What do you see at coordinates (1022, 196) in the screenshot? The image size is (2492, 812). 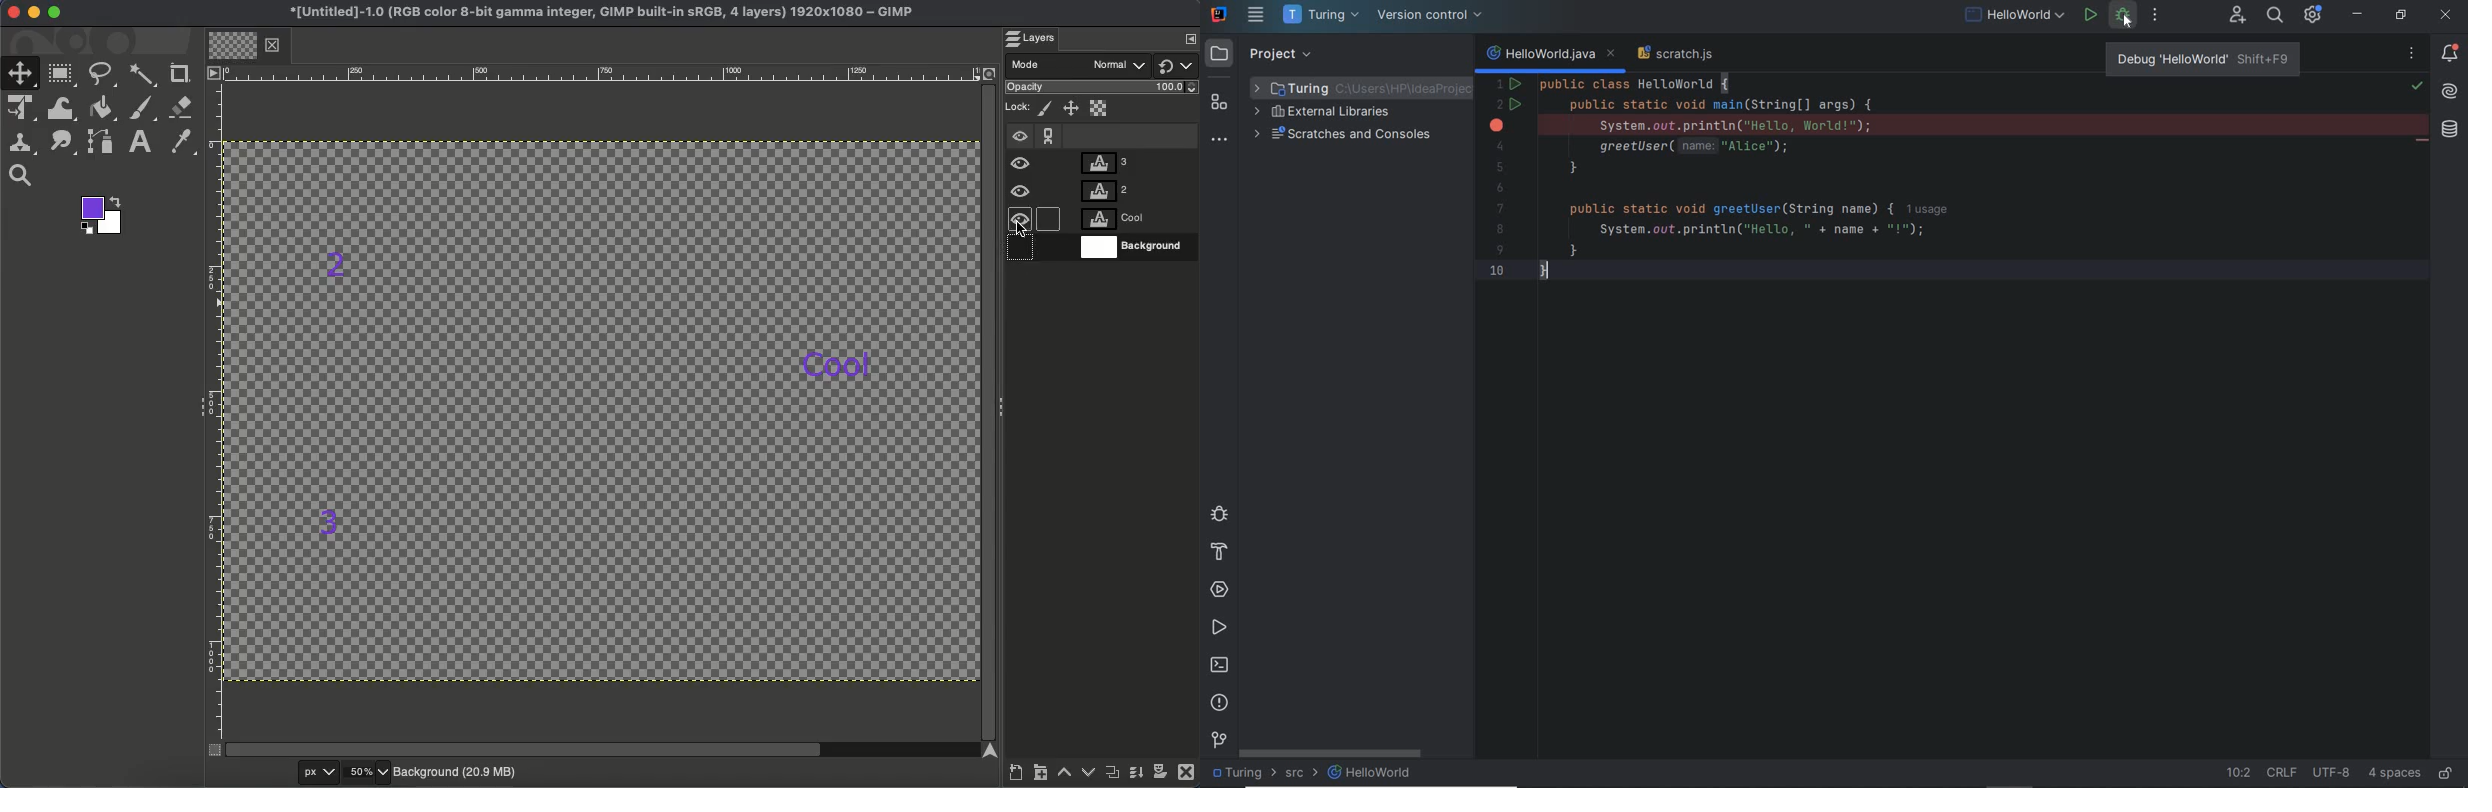 I see `Visible` at bounding box center [1022, 196].